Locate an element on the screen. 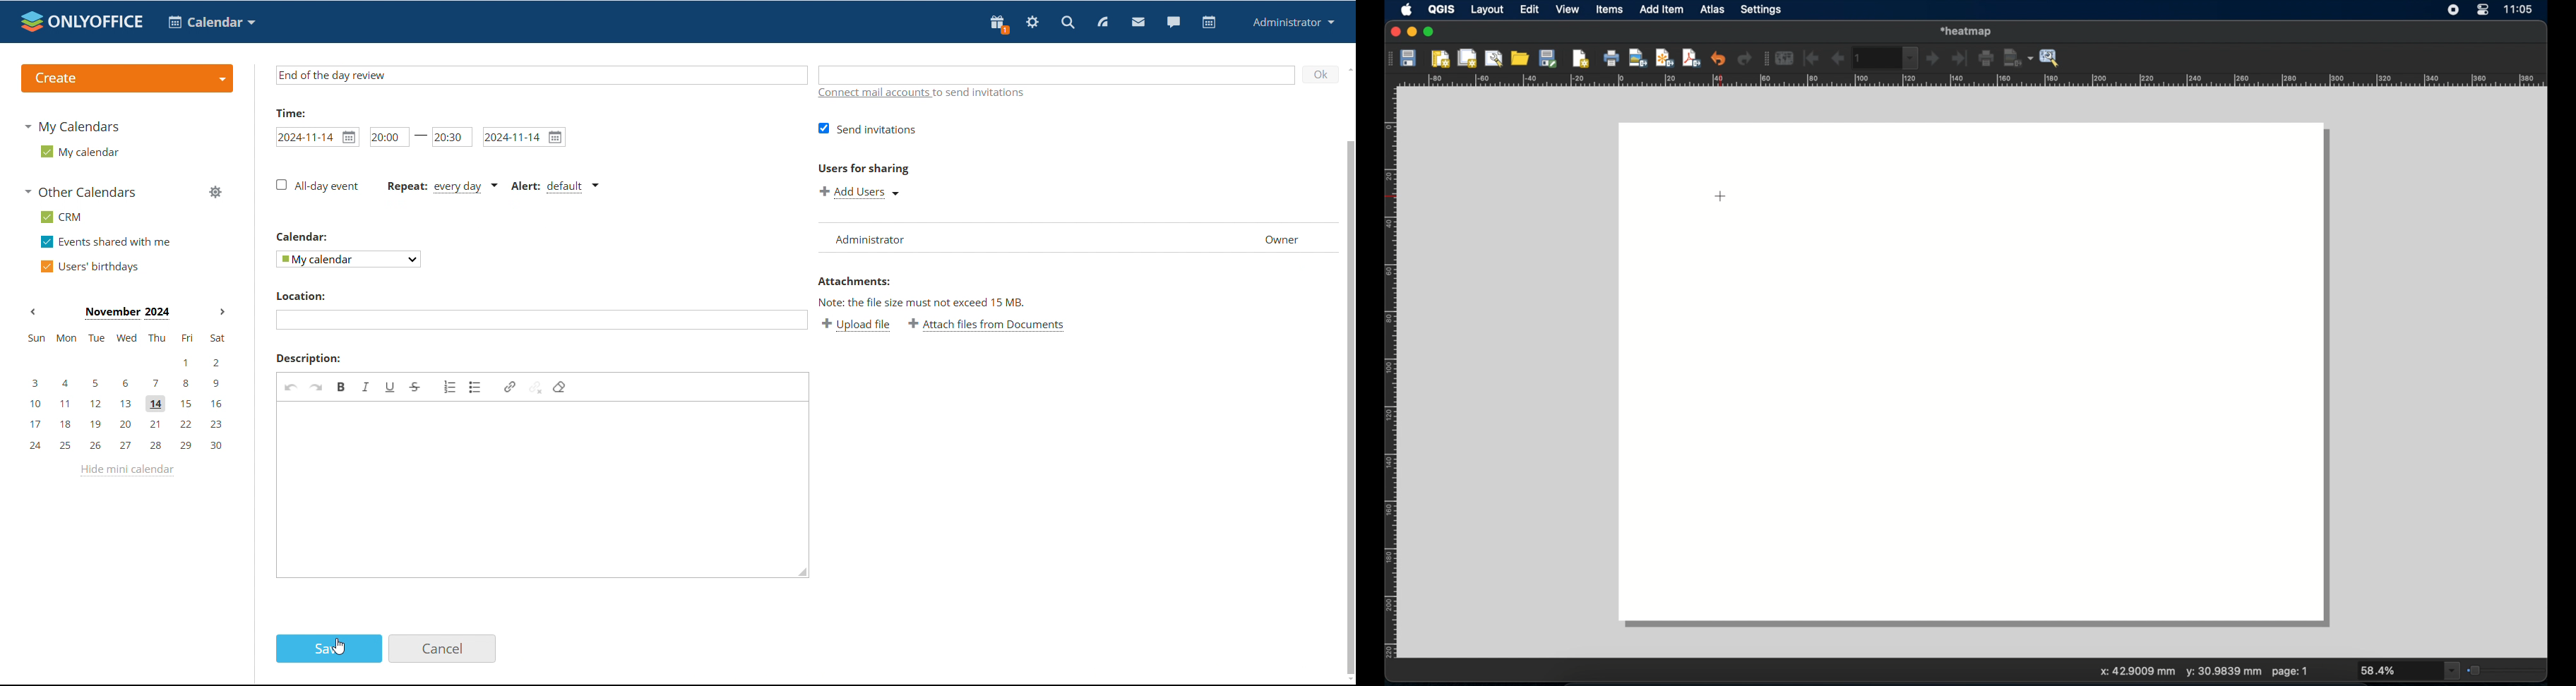  Owner is located at coordinates (1288, 237).